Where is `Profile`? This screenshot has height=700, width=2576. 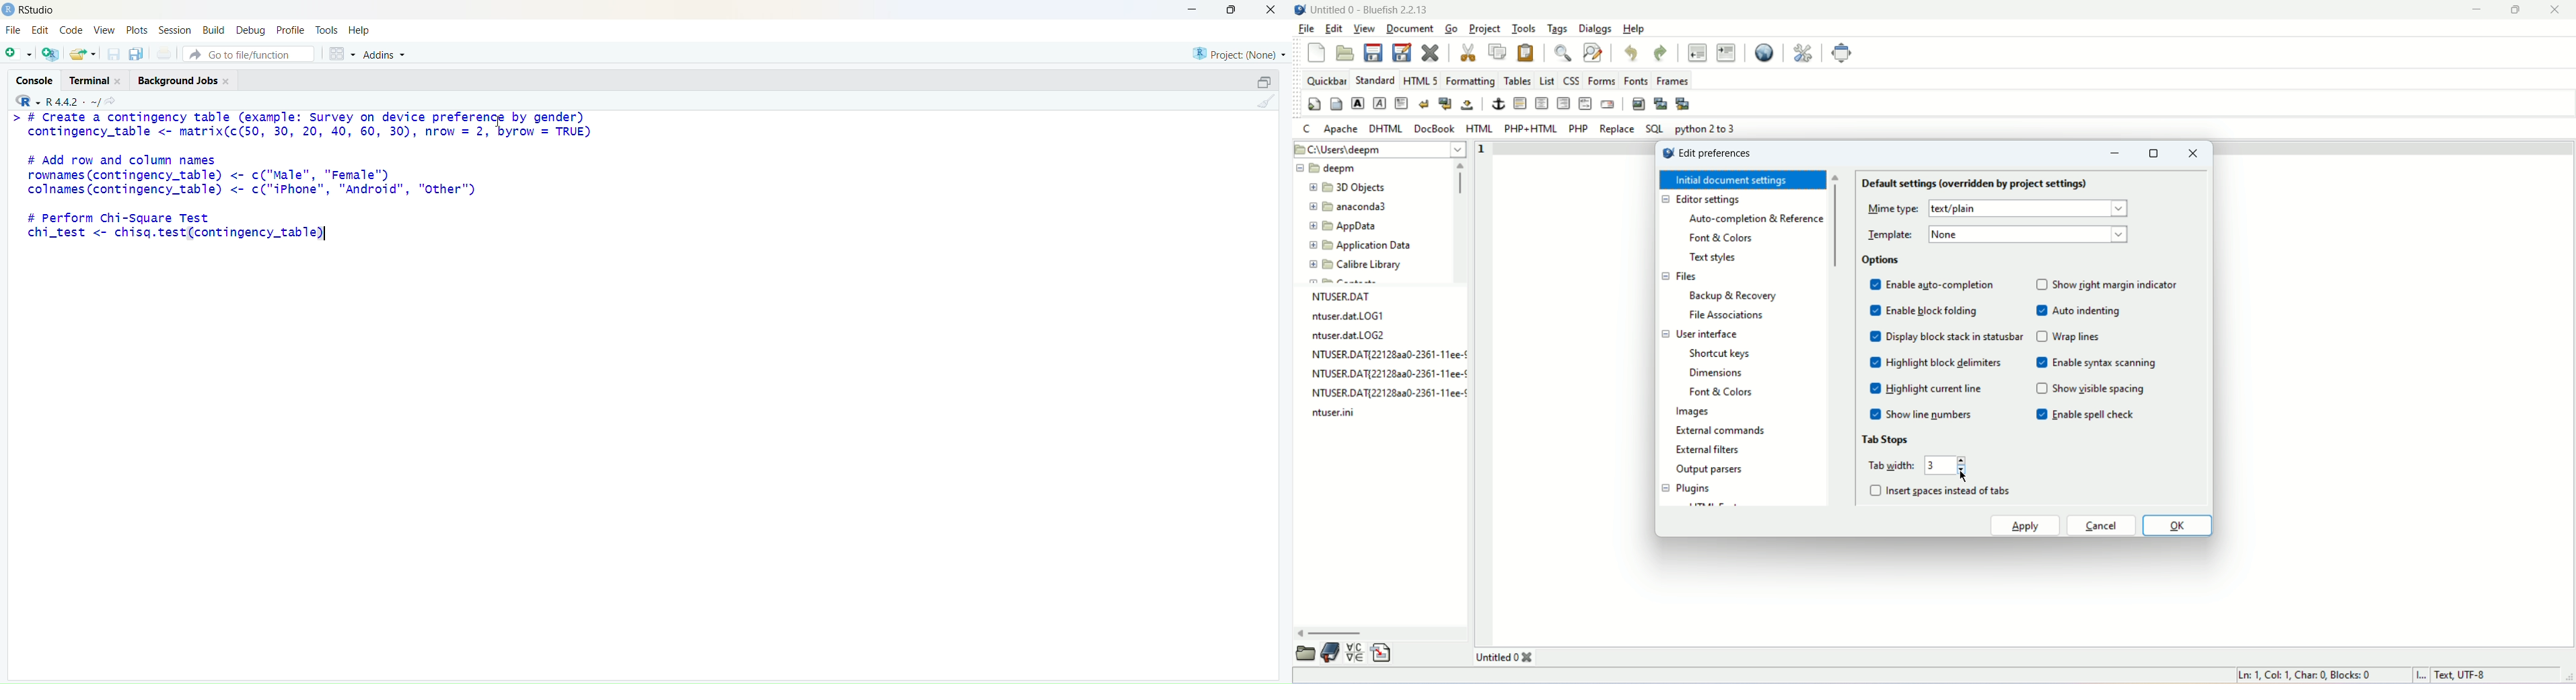
Profile is located at coordinates (293, 31).